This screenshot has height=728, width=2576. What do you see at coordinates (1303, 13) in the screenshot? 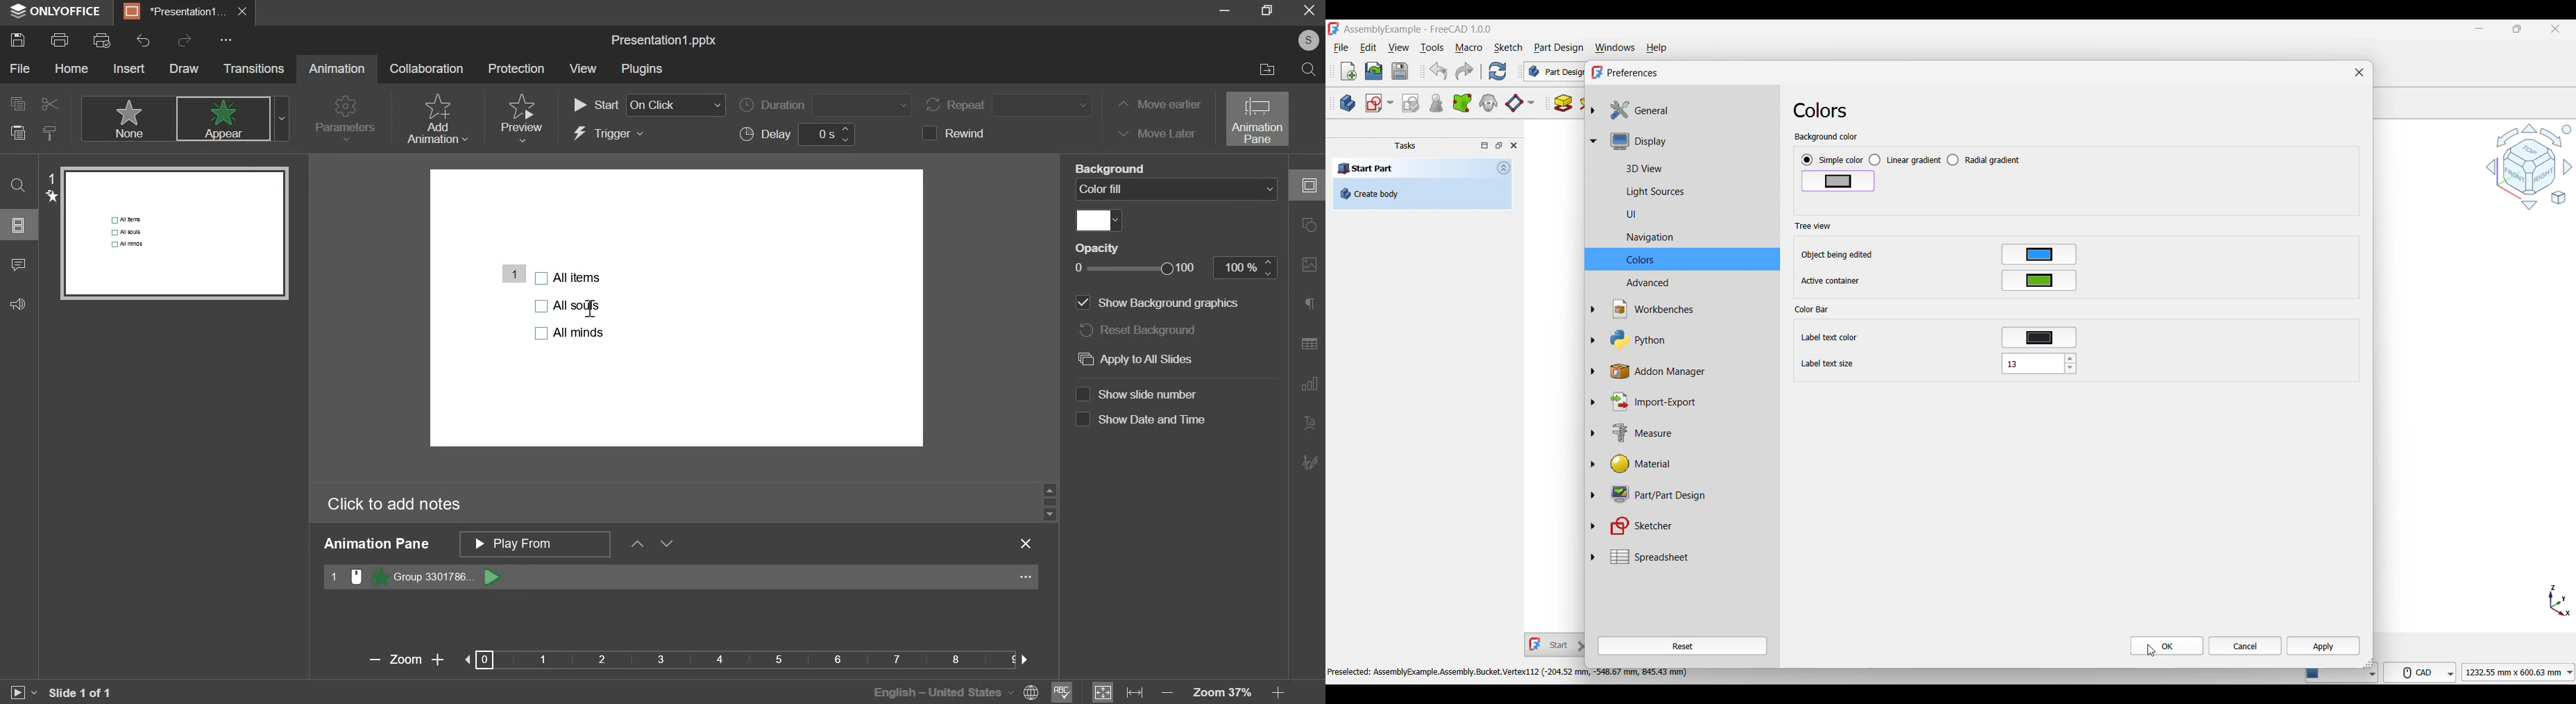
I see `exit` at bounding box center [1303, 13].